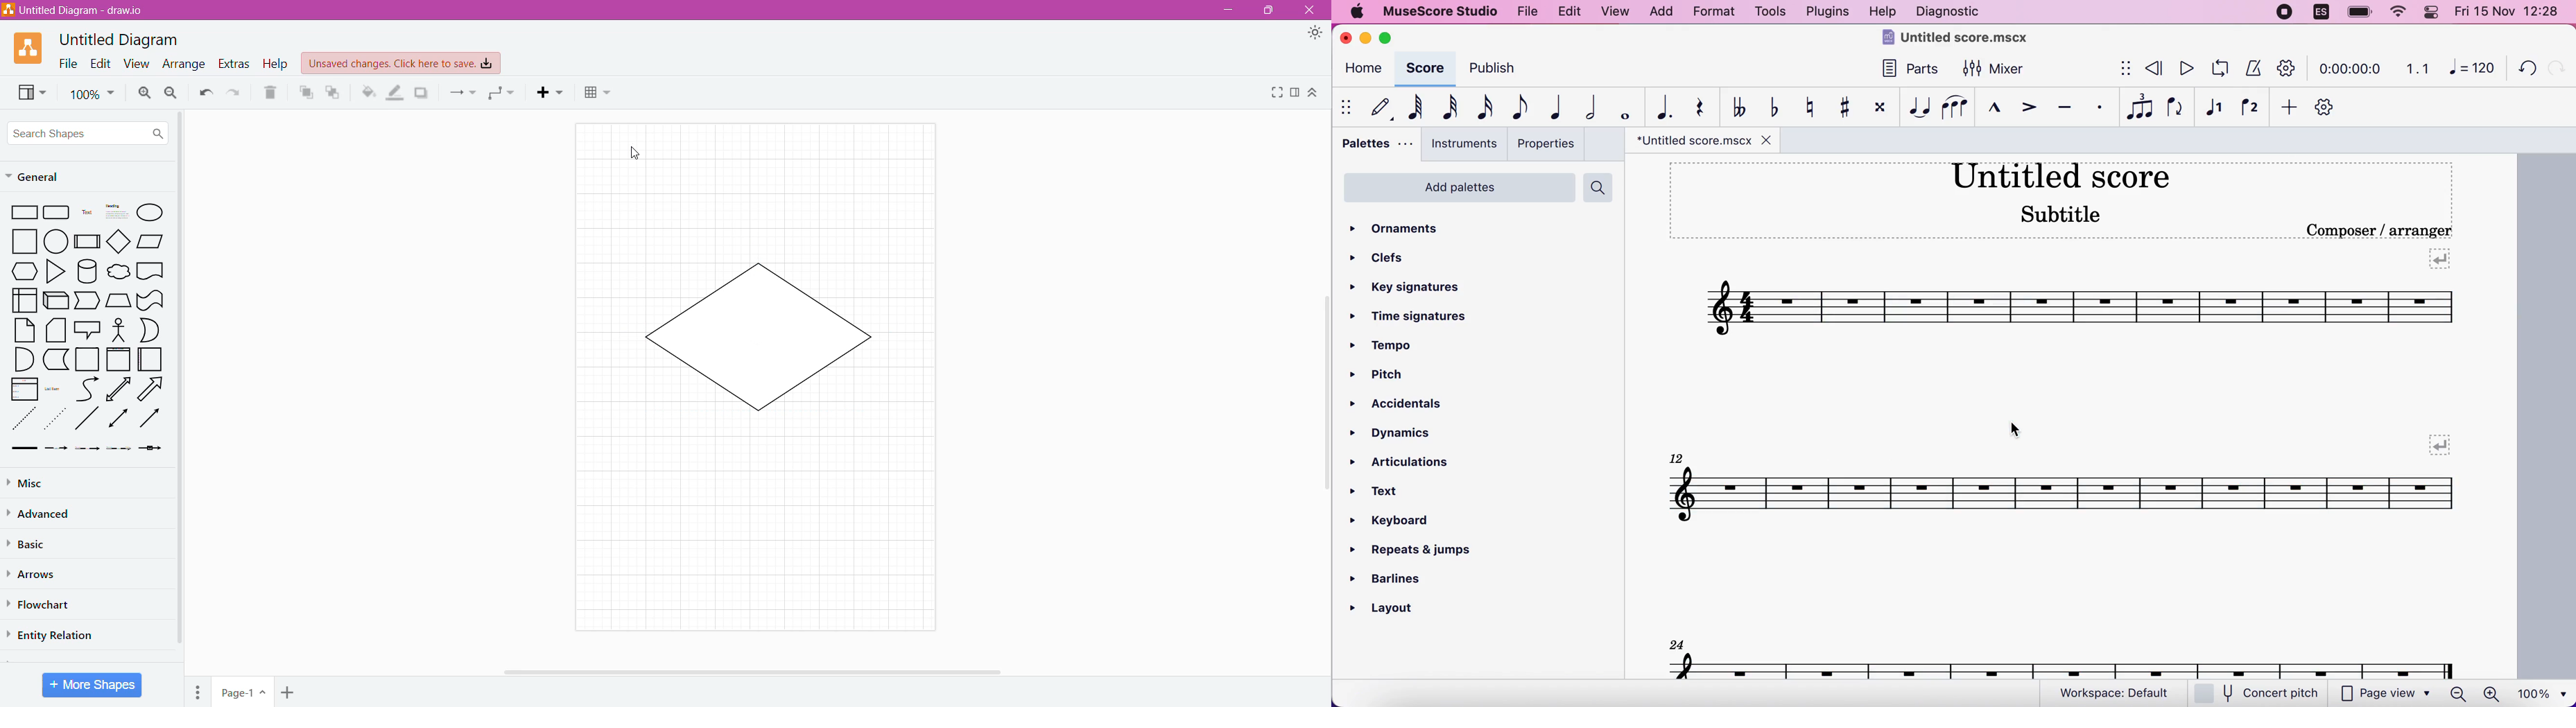 The image size is (2576, 728). I want to click on details, so click(2379, 230).